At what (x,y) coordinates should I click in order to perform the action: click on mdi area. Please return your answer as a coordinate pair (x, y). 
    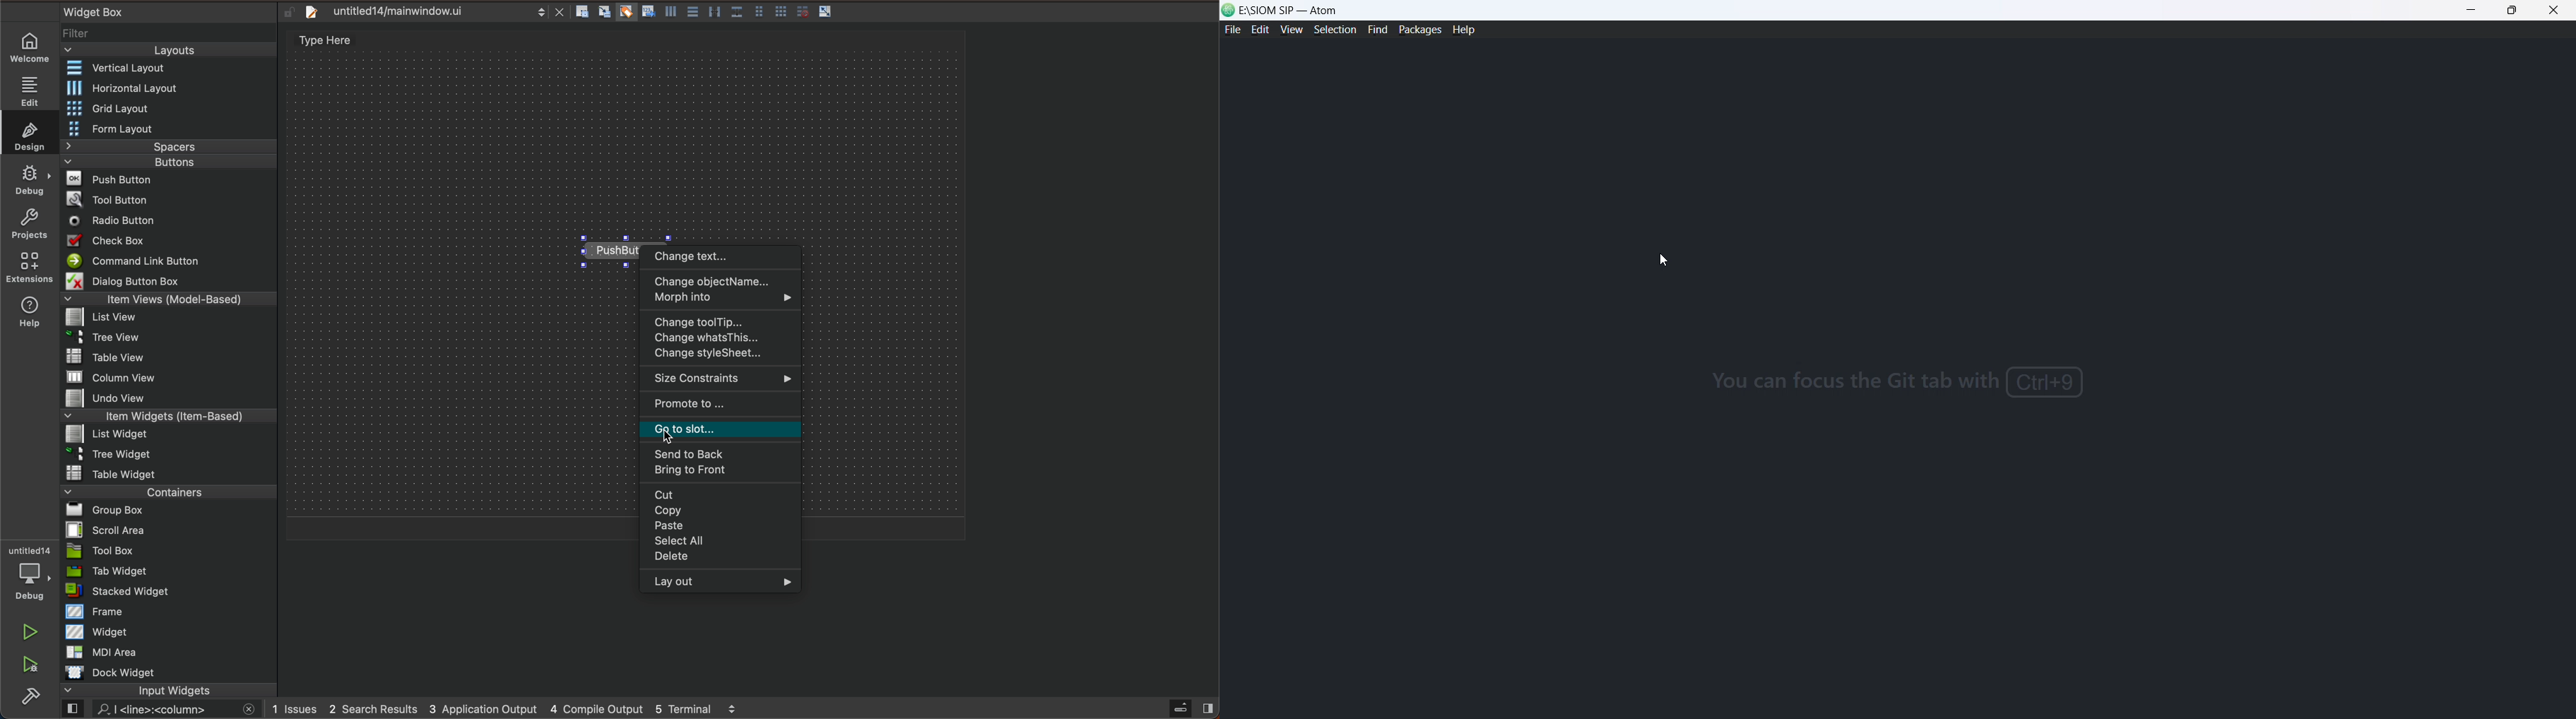
    Looking at the image, I should click on (169, 654).